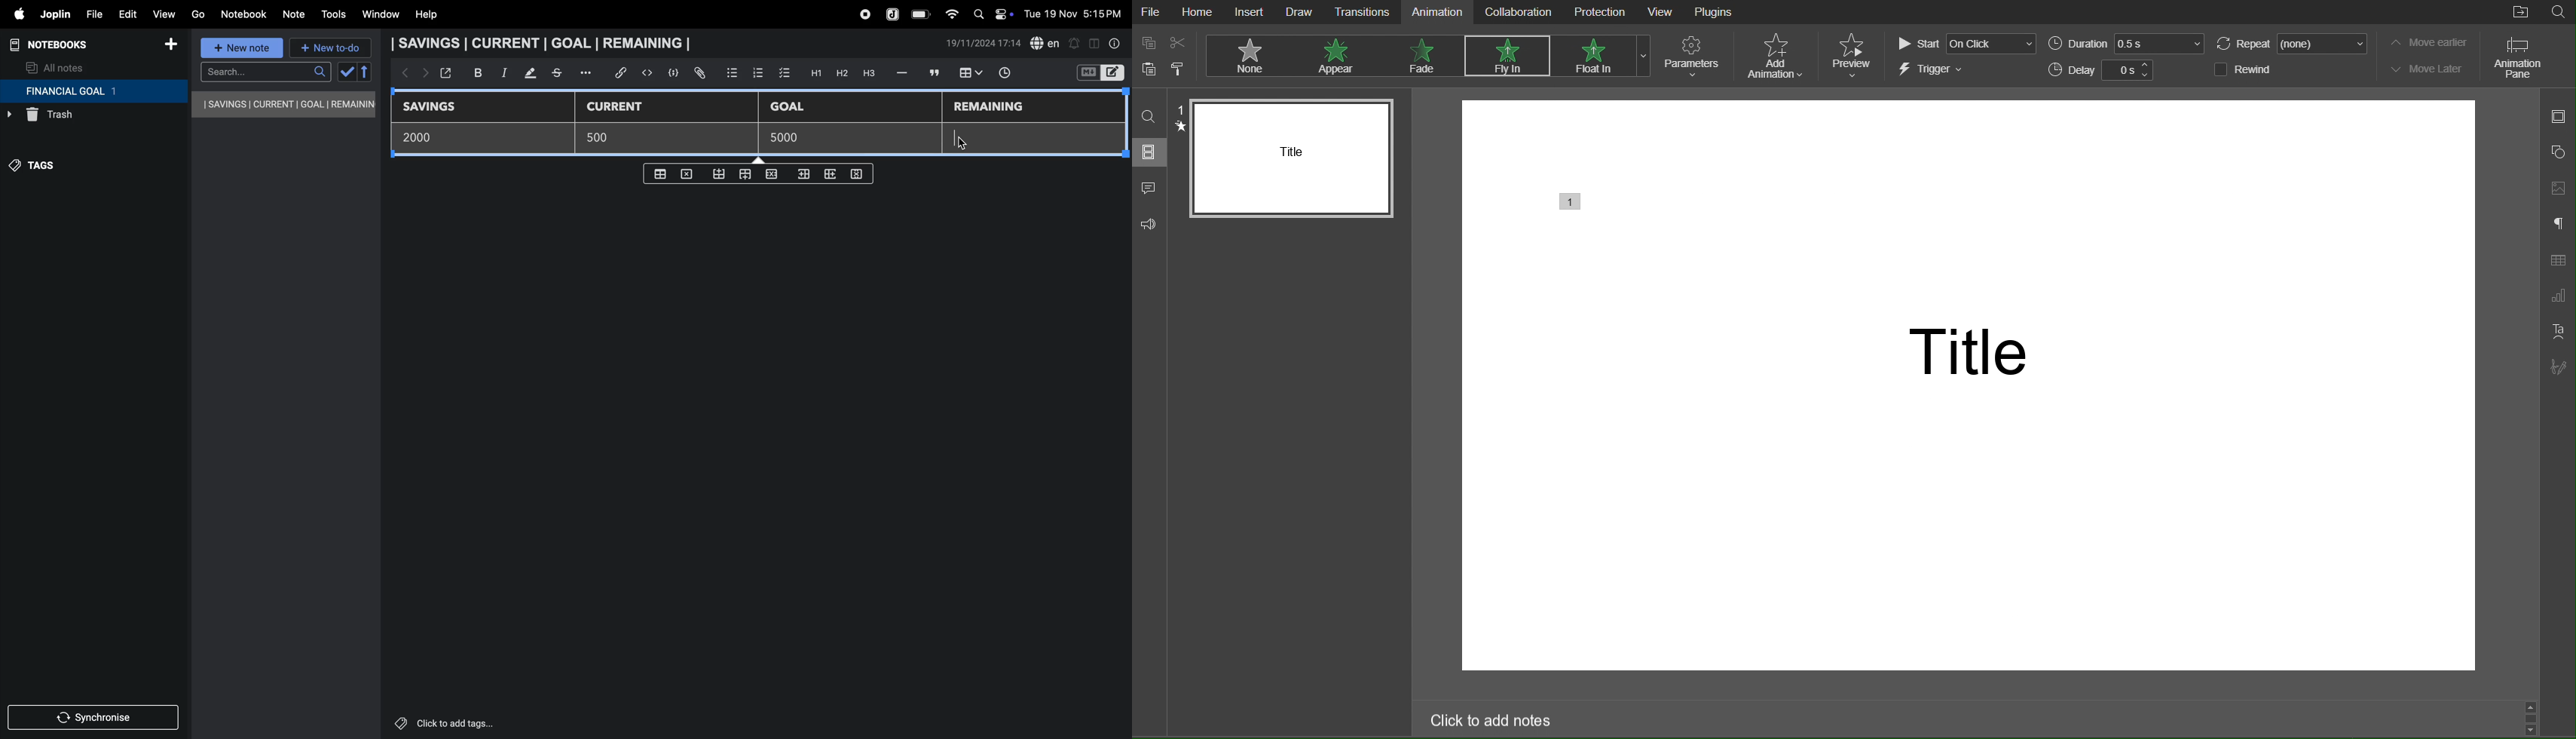 The image size is (2576, 756). What do you see at coordinates (53, 14) in the screenshot?
I see `joplin menu` at bounding box center [53, 14].